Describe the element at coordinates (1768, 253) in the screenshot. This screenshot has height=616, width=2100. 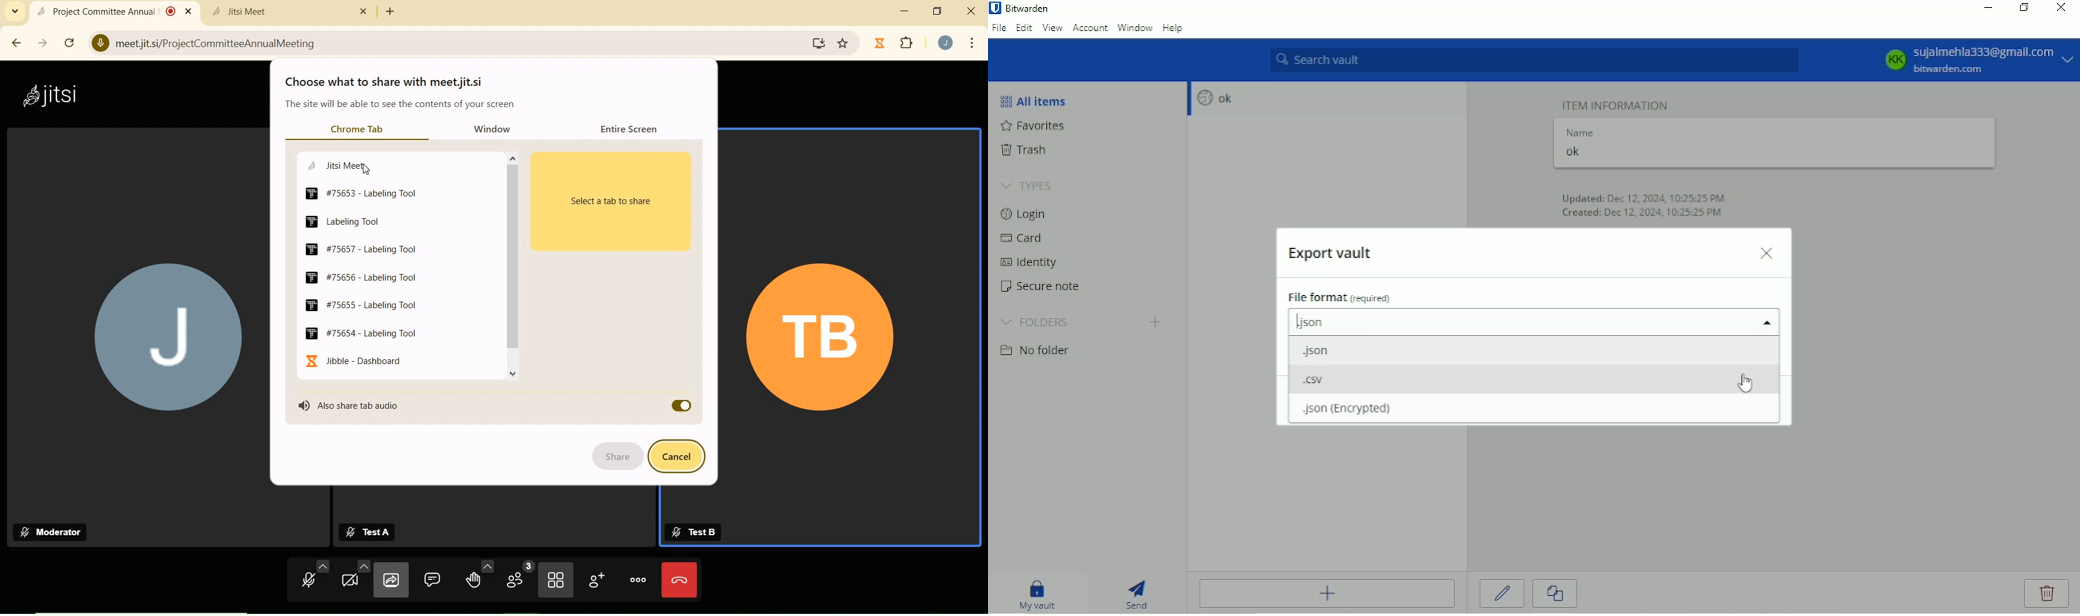
I see `Close` at that location.